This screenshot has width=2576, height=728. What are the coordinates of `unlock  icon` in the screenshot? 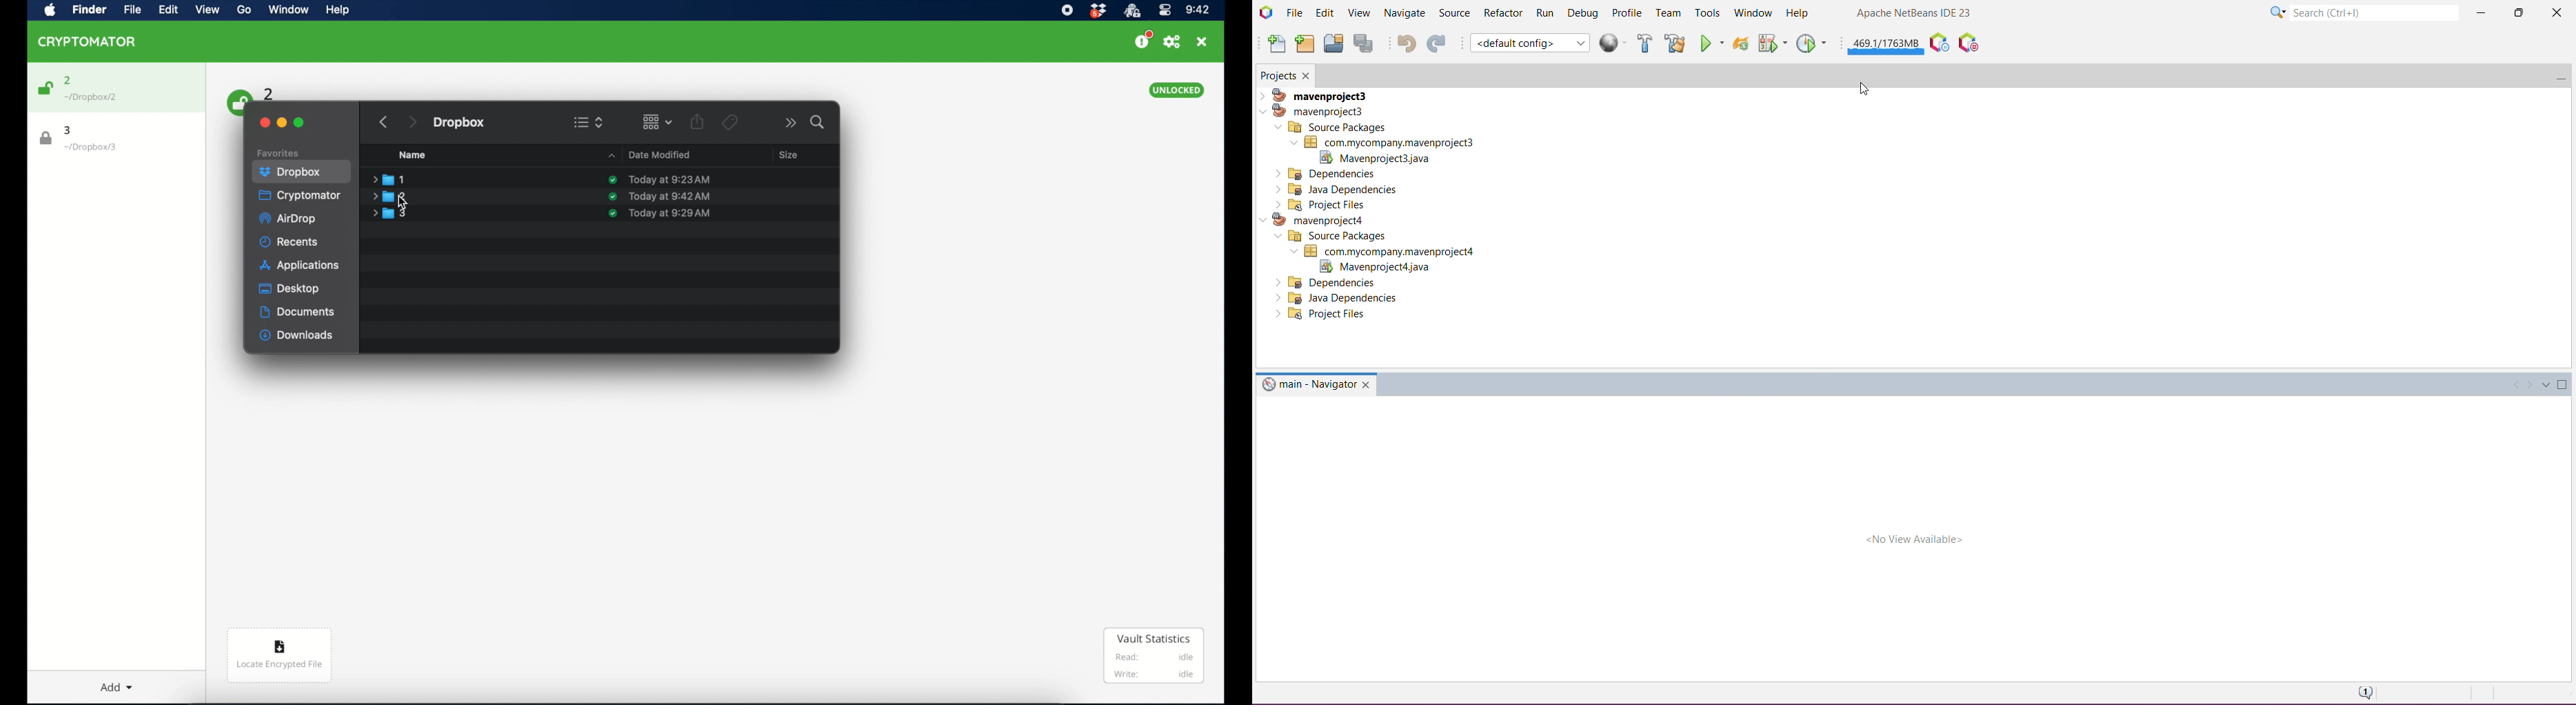 It's located at (44, 88).